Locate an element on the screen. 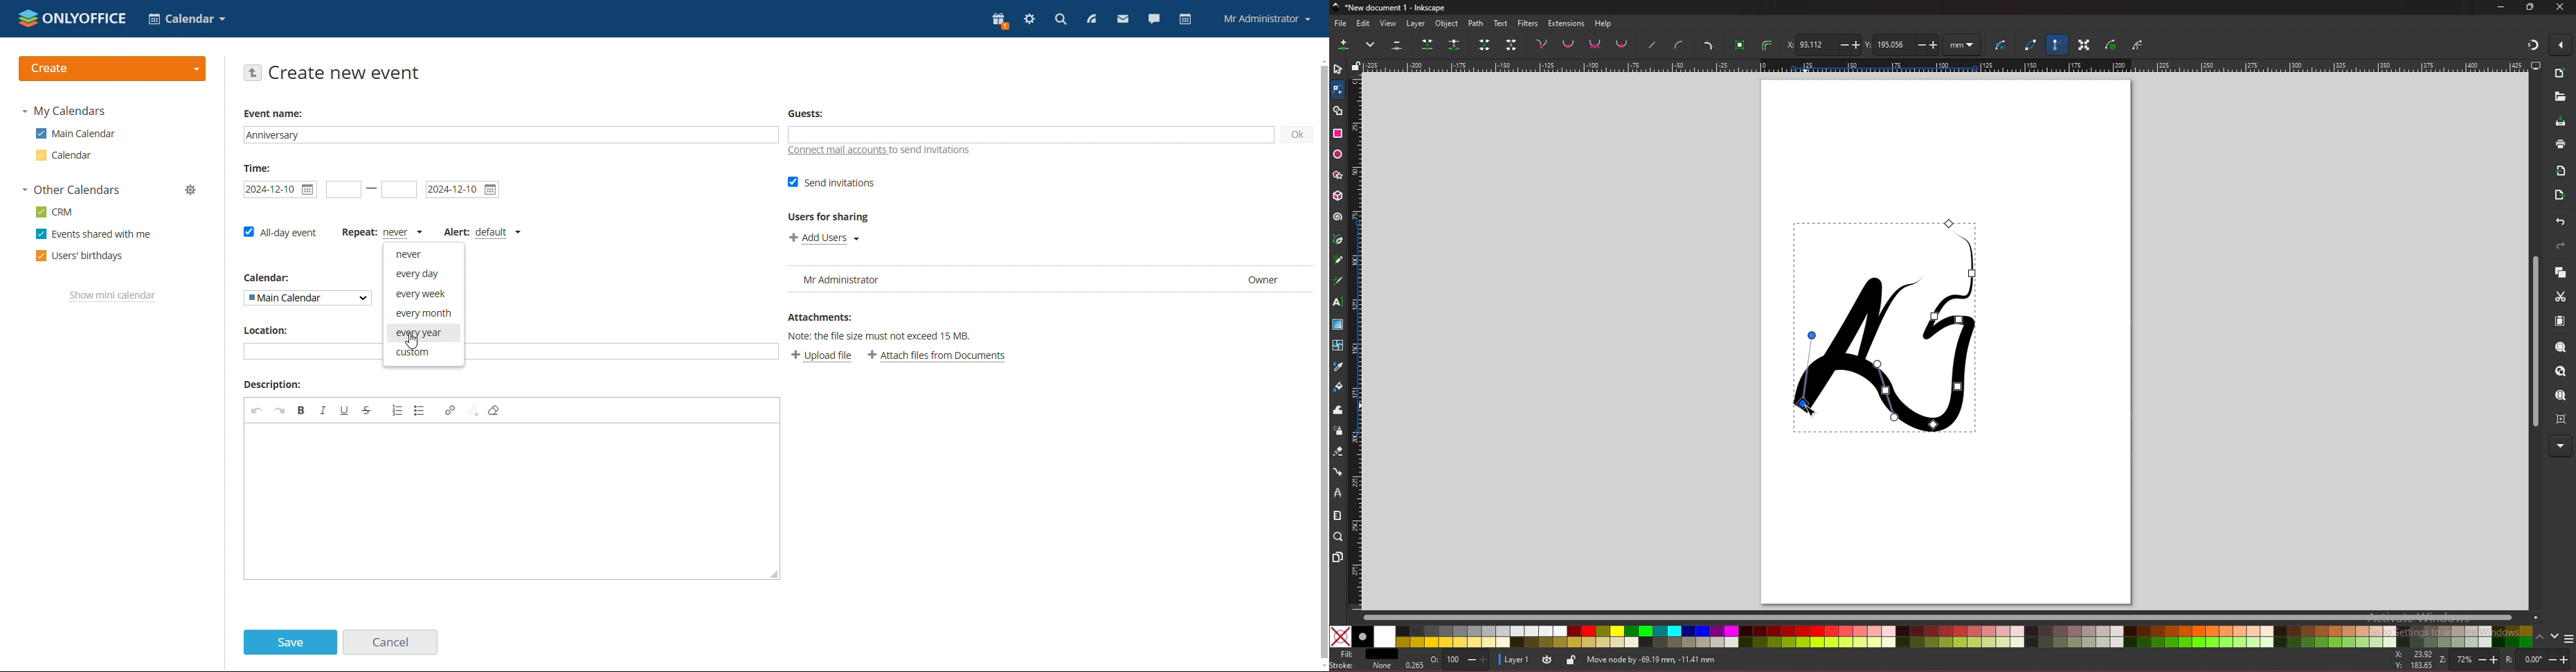 The width and height of the screenshot is (2576, 672). select calendar is located at coordinates (309, 298).